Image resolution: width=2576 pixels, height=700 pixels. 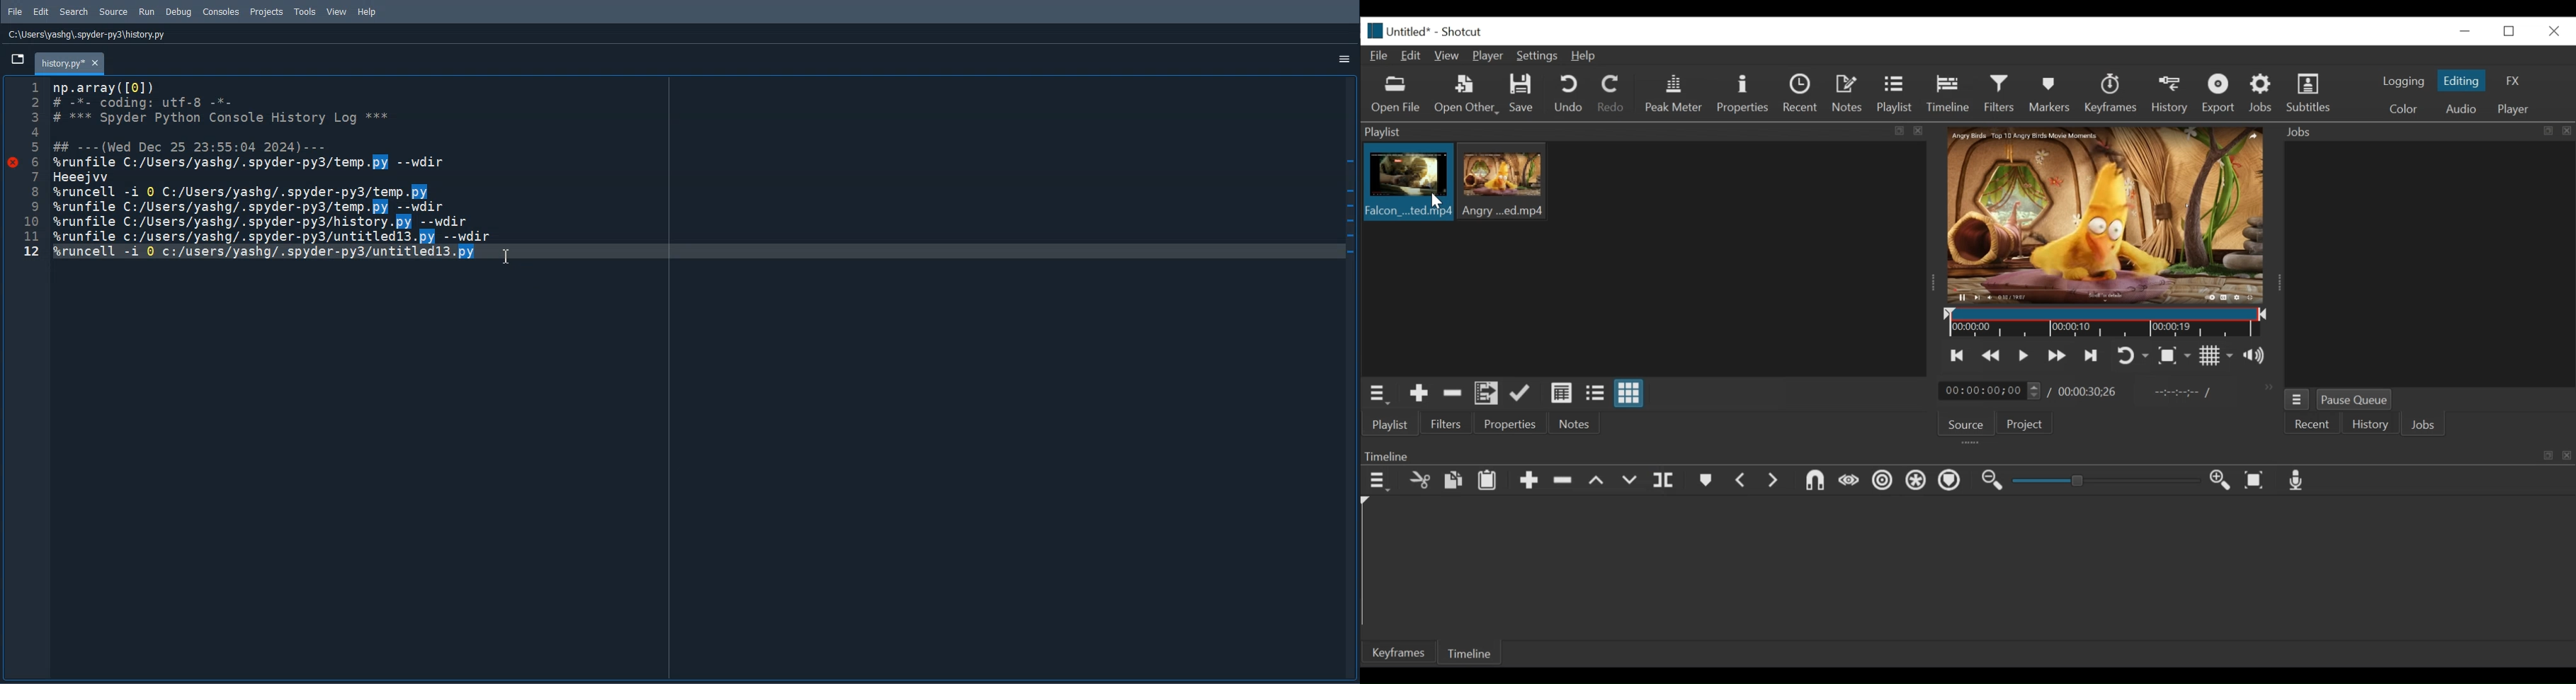 What do you see at coordinates (179, 12) in the screenshot?
I see `Debug` at bounding box center [179, 12].